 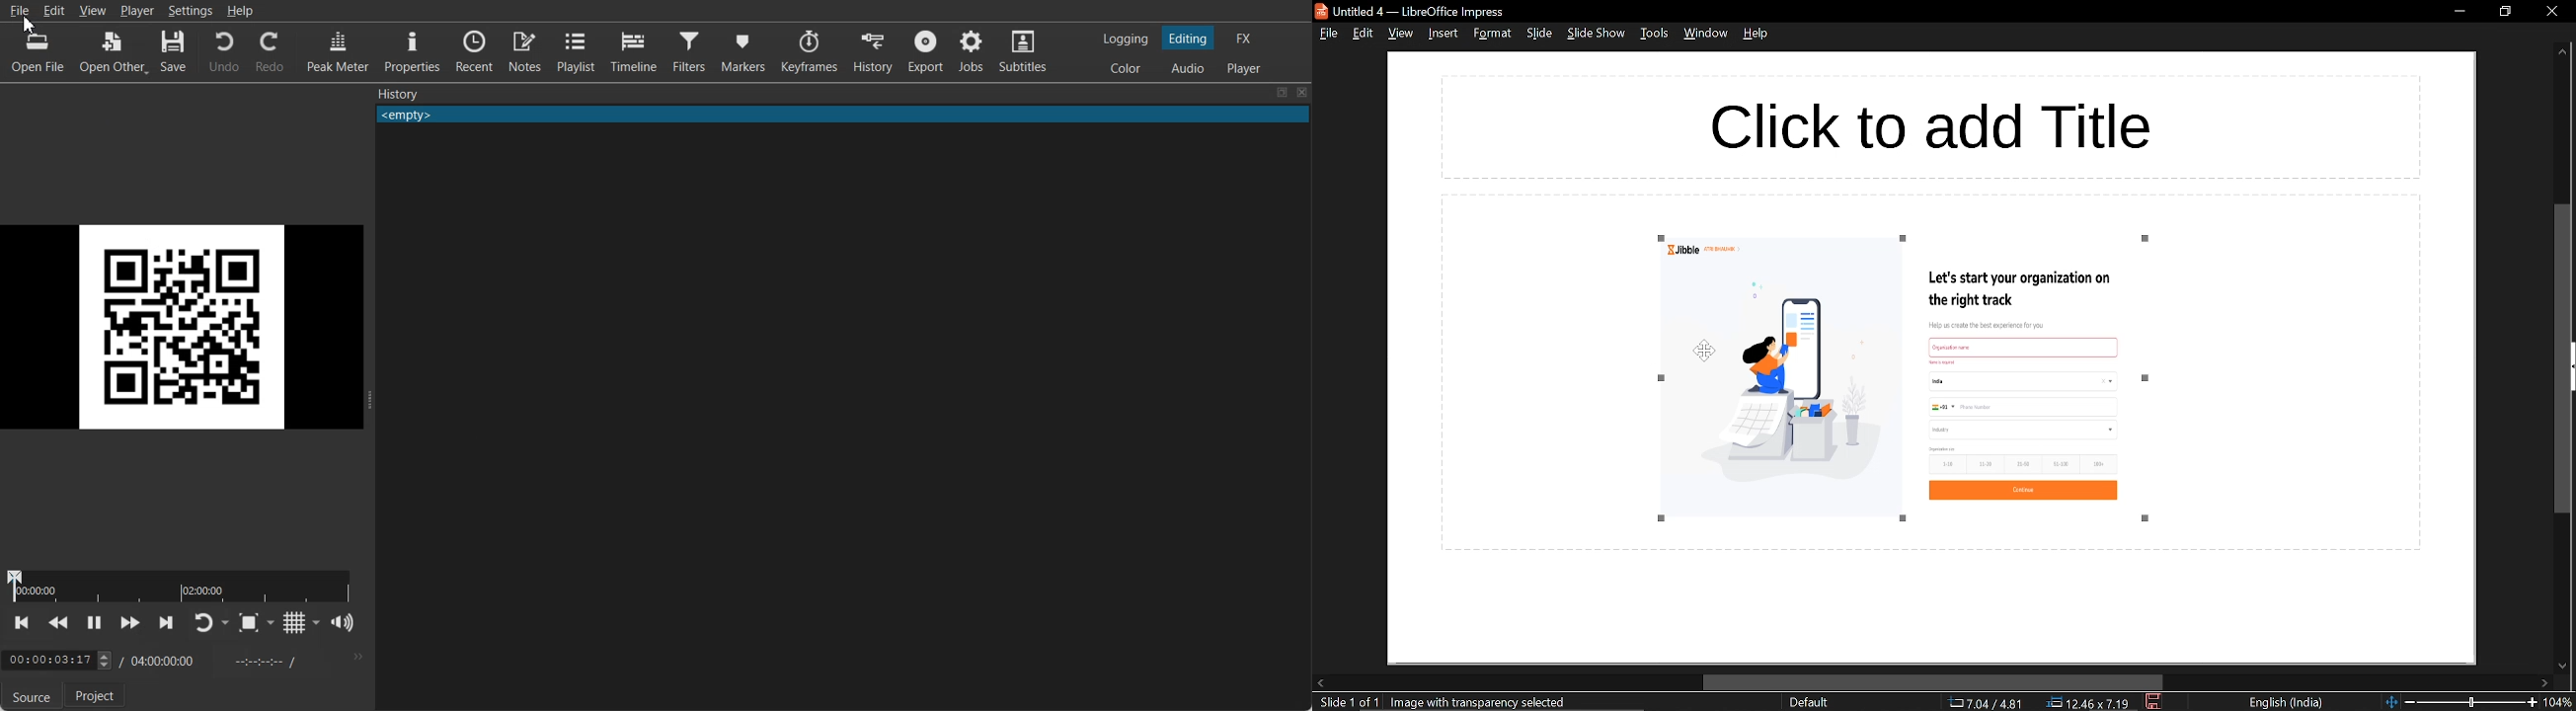 I want to click on toggle buttons, so click(x=103, y=661).